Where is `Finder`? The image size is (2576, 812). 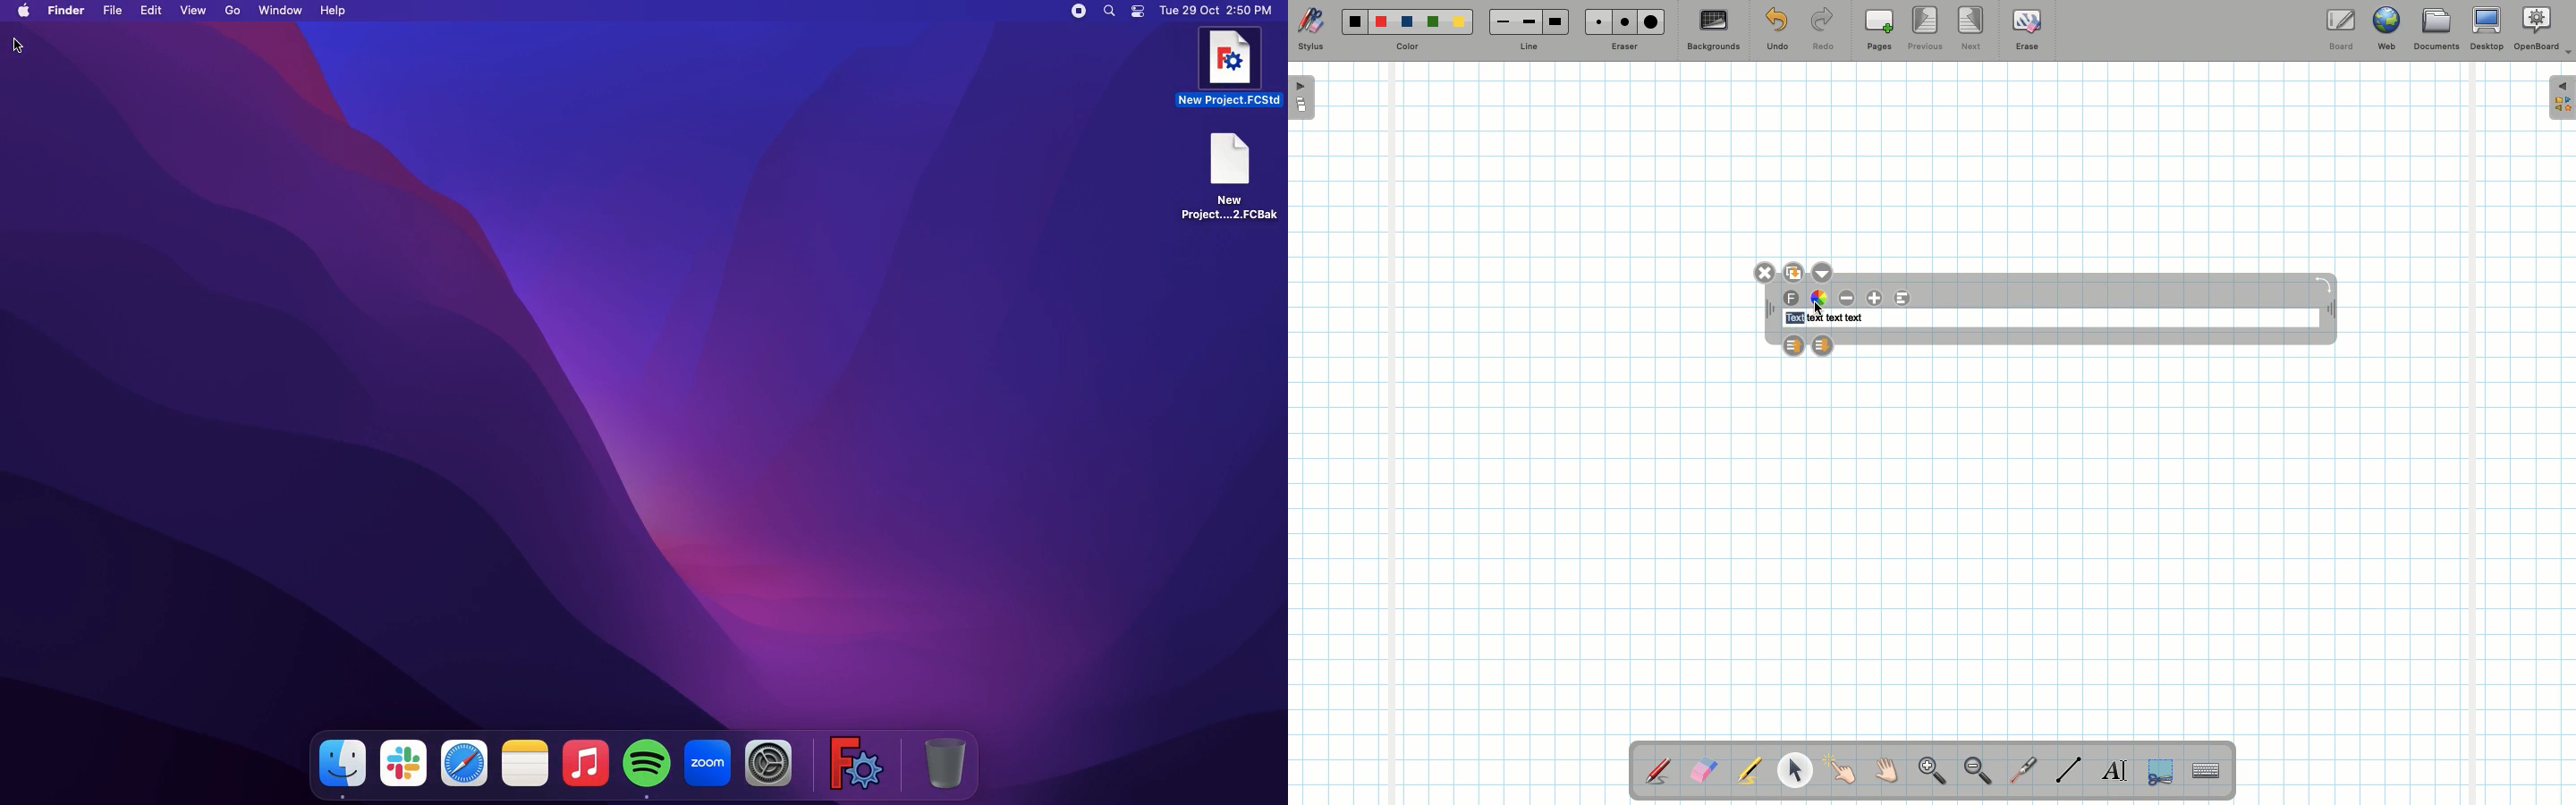
Finder is located at coordinates (338, 767).